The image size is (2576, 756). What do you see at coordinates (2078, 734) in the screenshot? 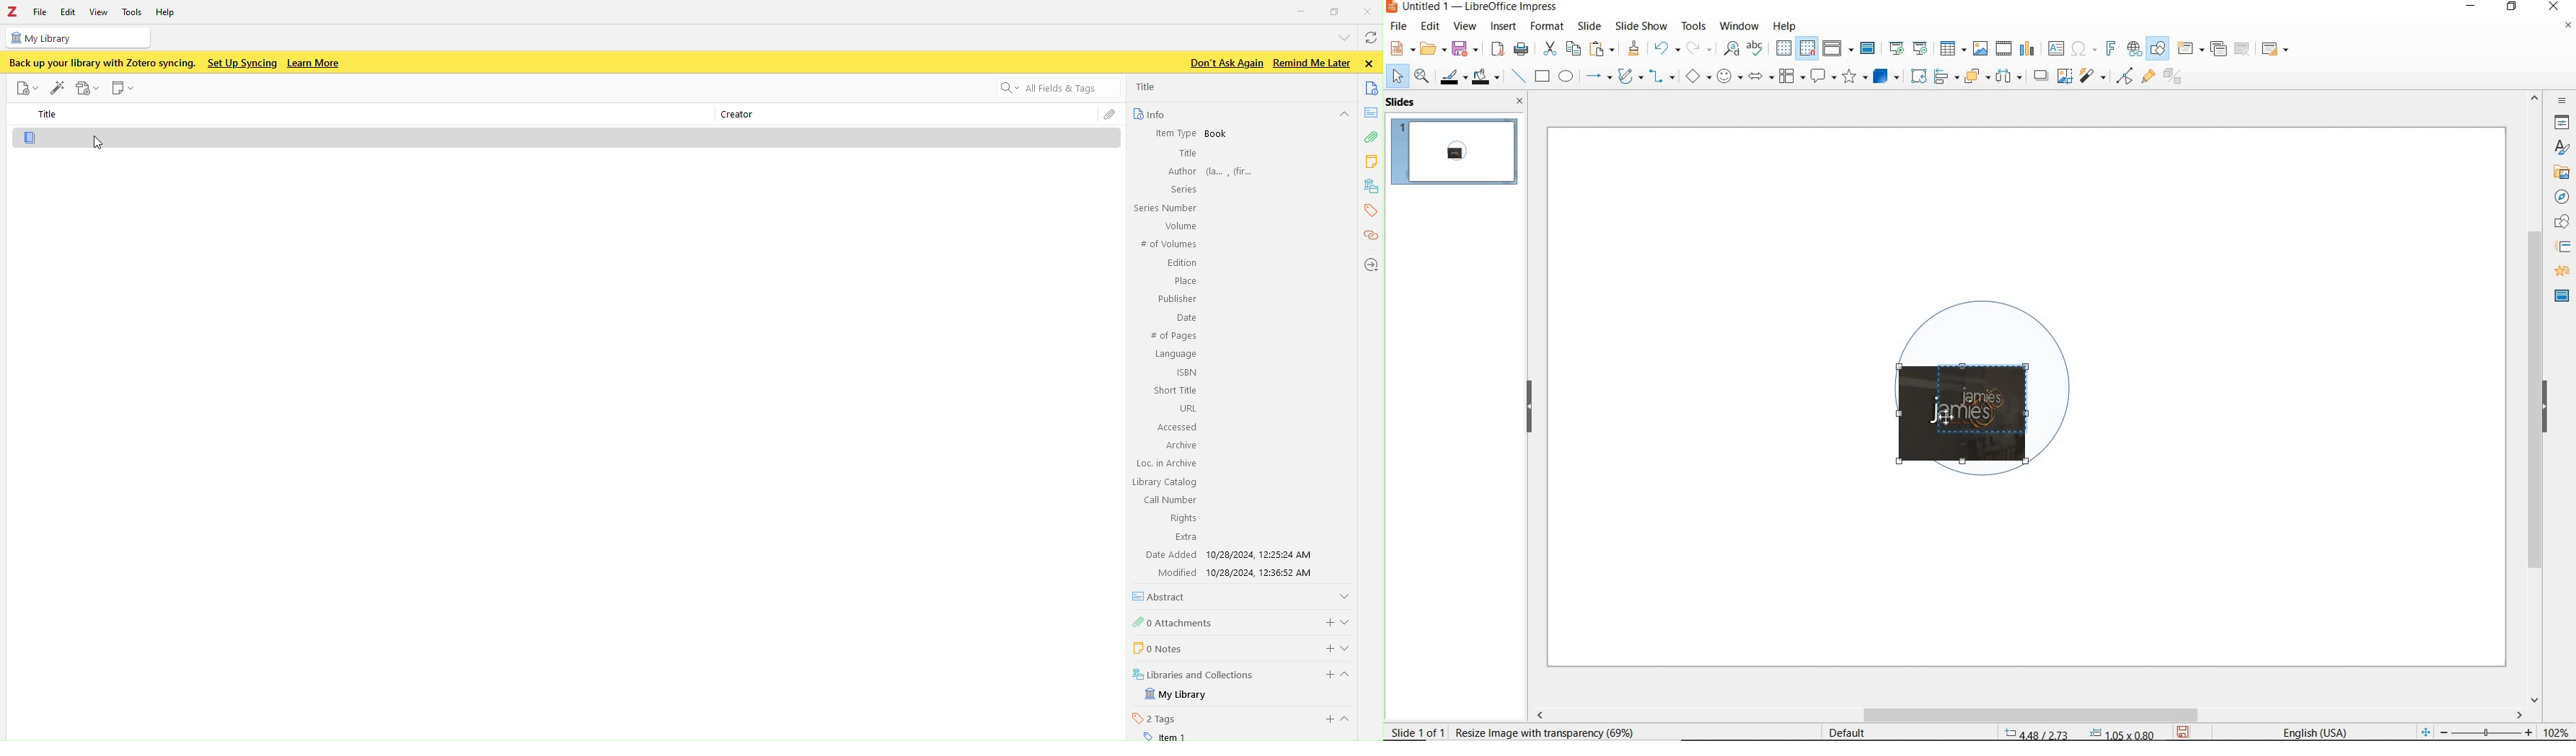
I see `coordinates` at bounding box center [2078, 734].